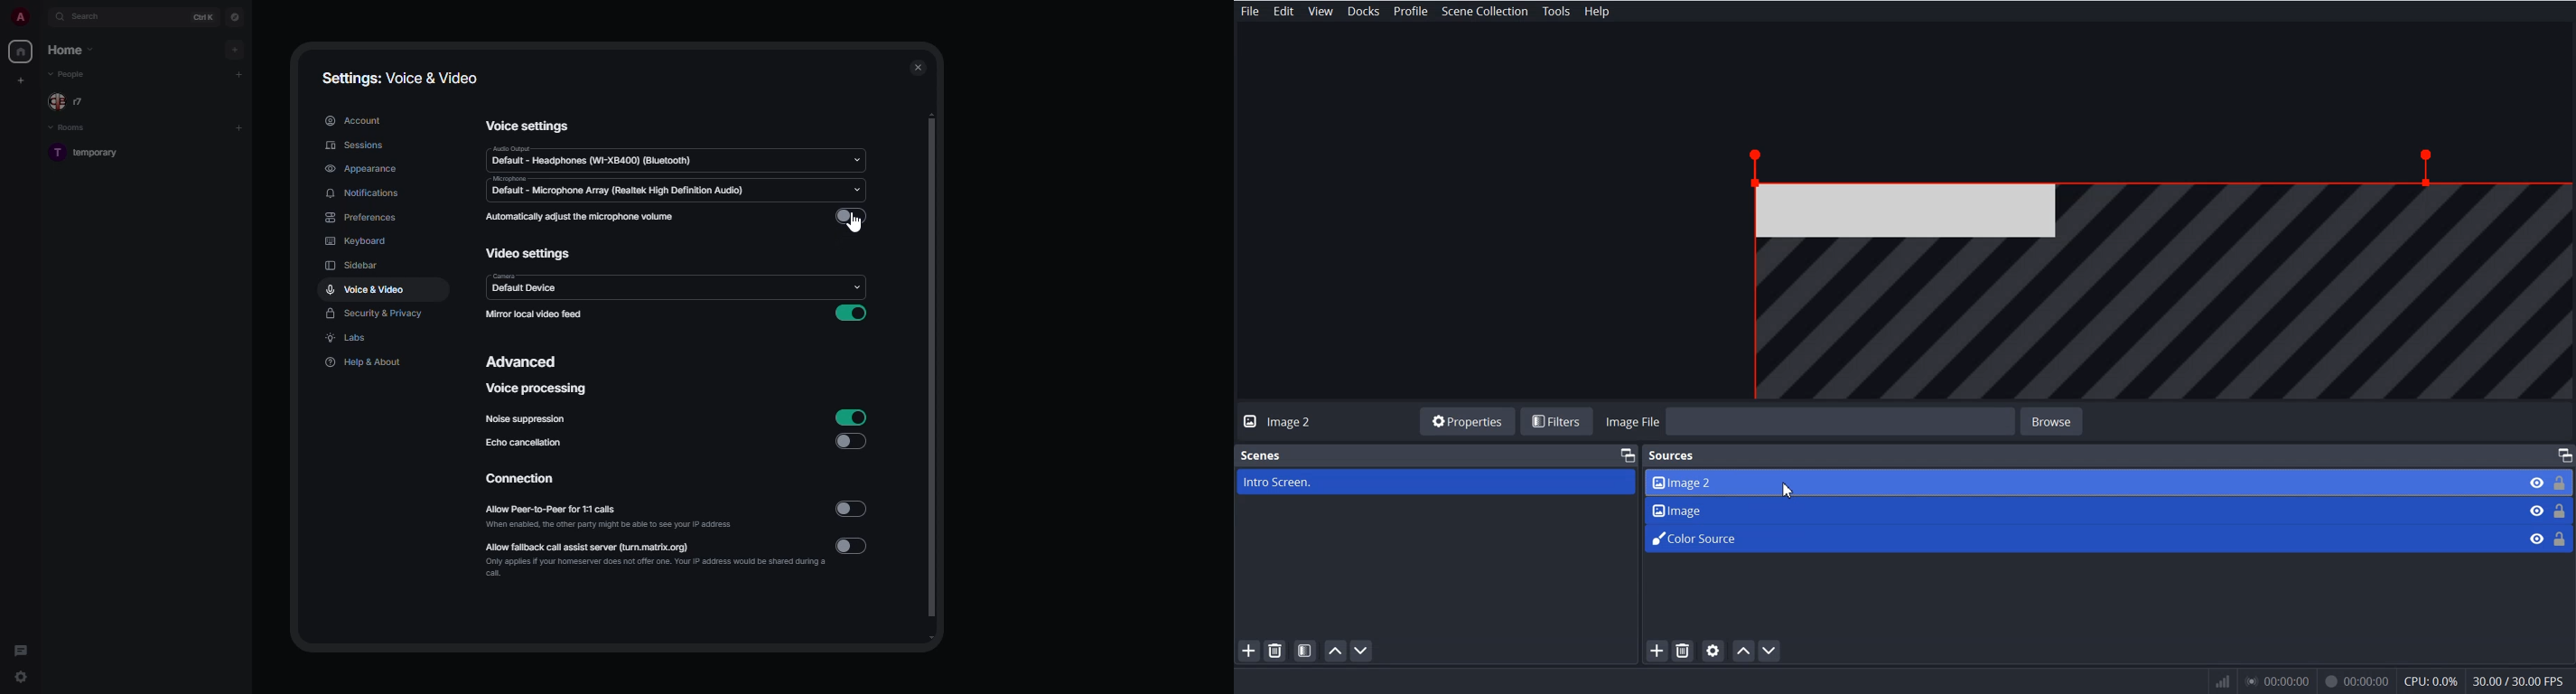  Describe the element at coordinates (365, 193) in the screenshot. I see `notifications` at that location.